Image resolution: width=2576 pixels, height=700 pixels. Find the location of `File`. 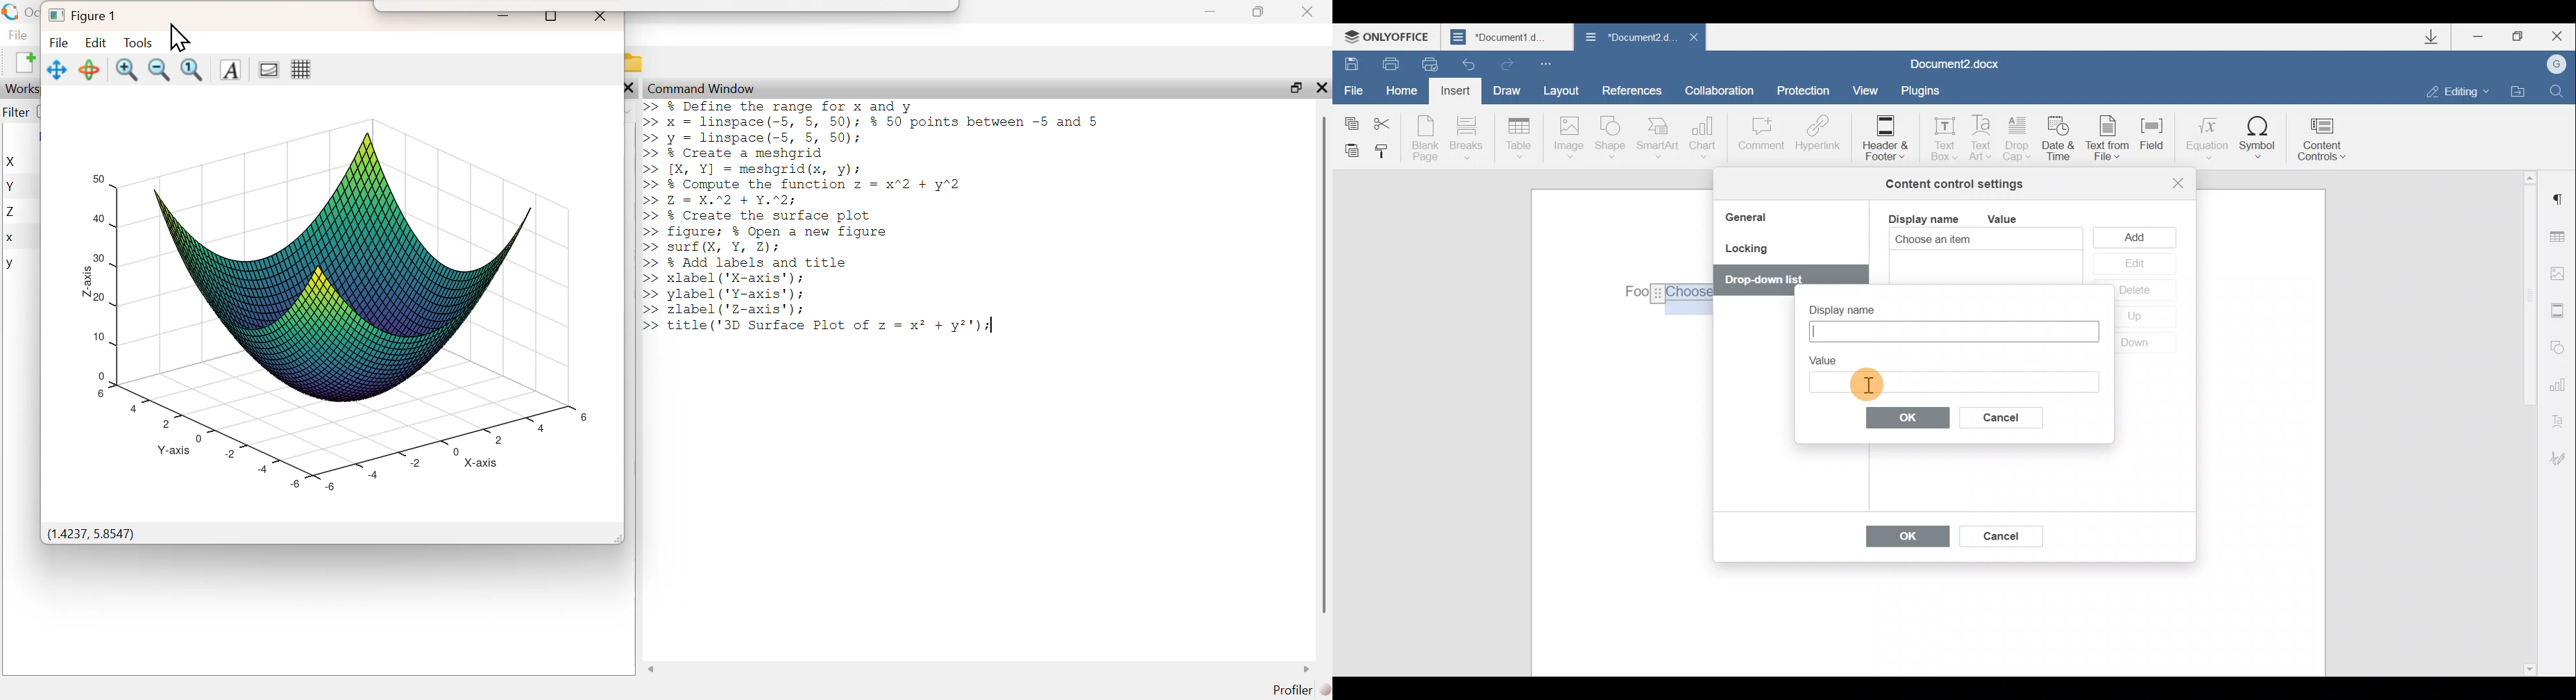

File is located at coordinates (18, 34).